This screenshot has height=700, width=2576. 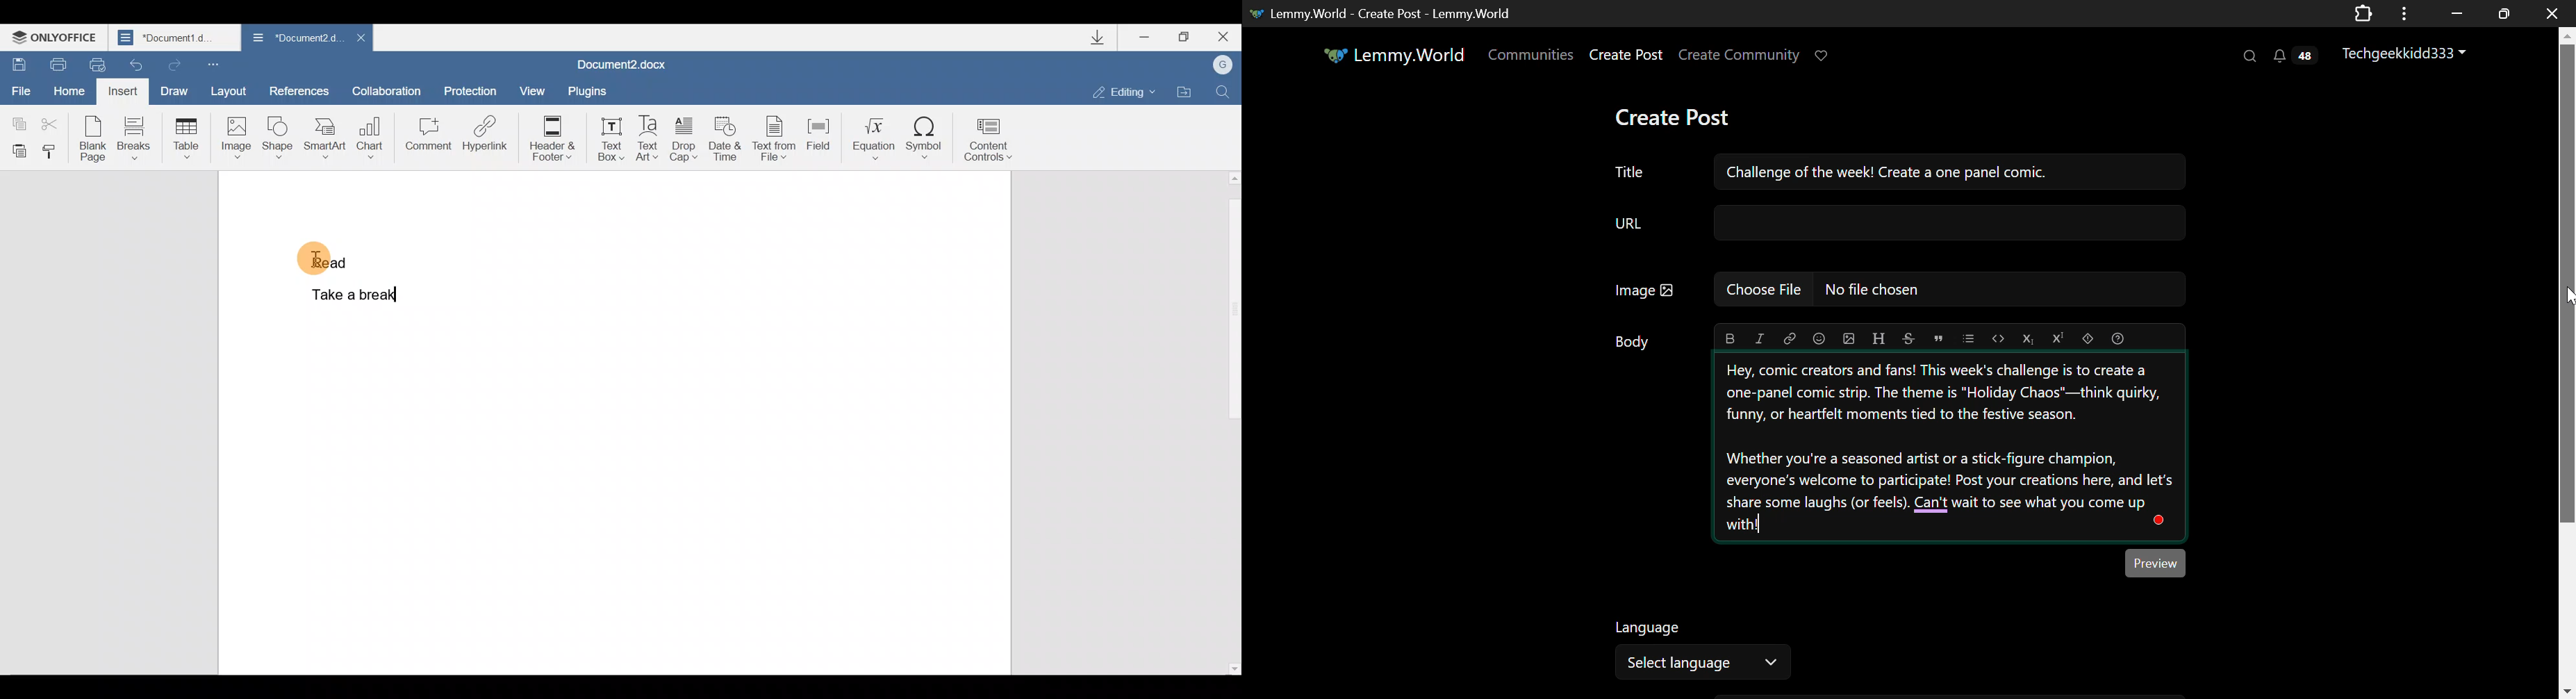 I want to click on Breaks, so click(x=135, y=137).